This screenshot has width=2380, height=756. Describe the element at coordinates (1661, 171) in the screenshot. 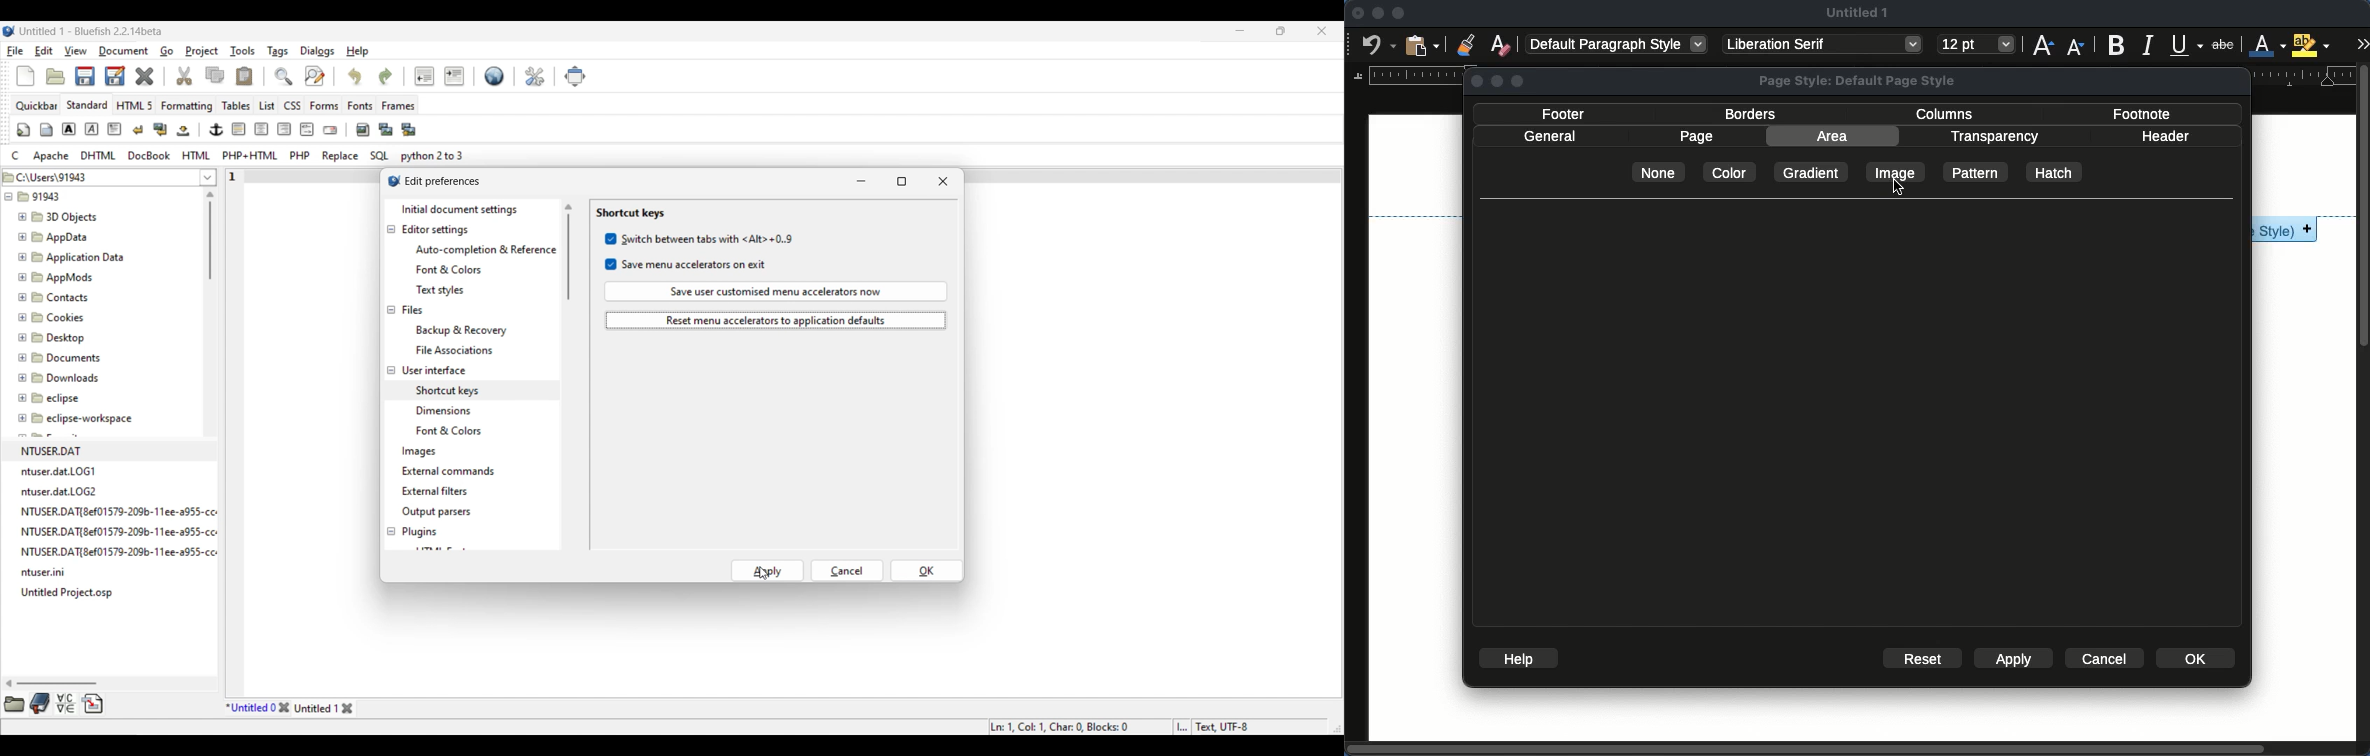

I see `none` at that location.